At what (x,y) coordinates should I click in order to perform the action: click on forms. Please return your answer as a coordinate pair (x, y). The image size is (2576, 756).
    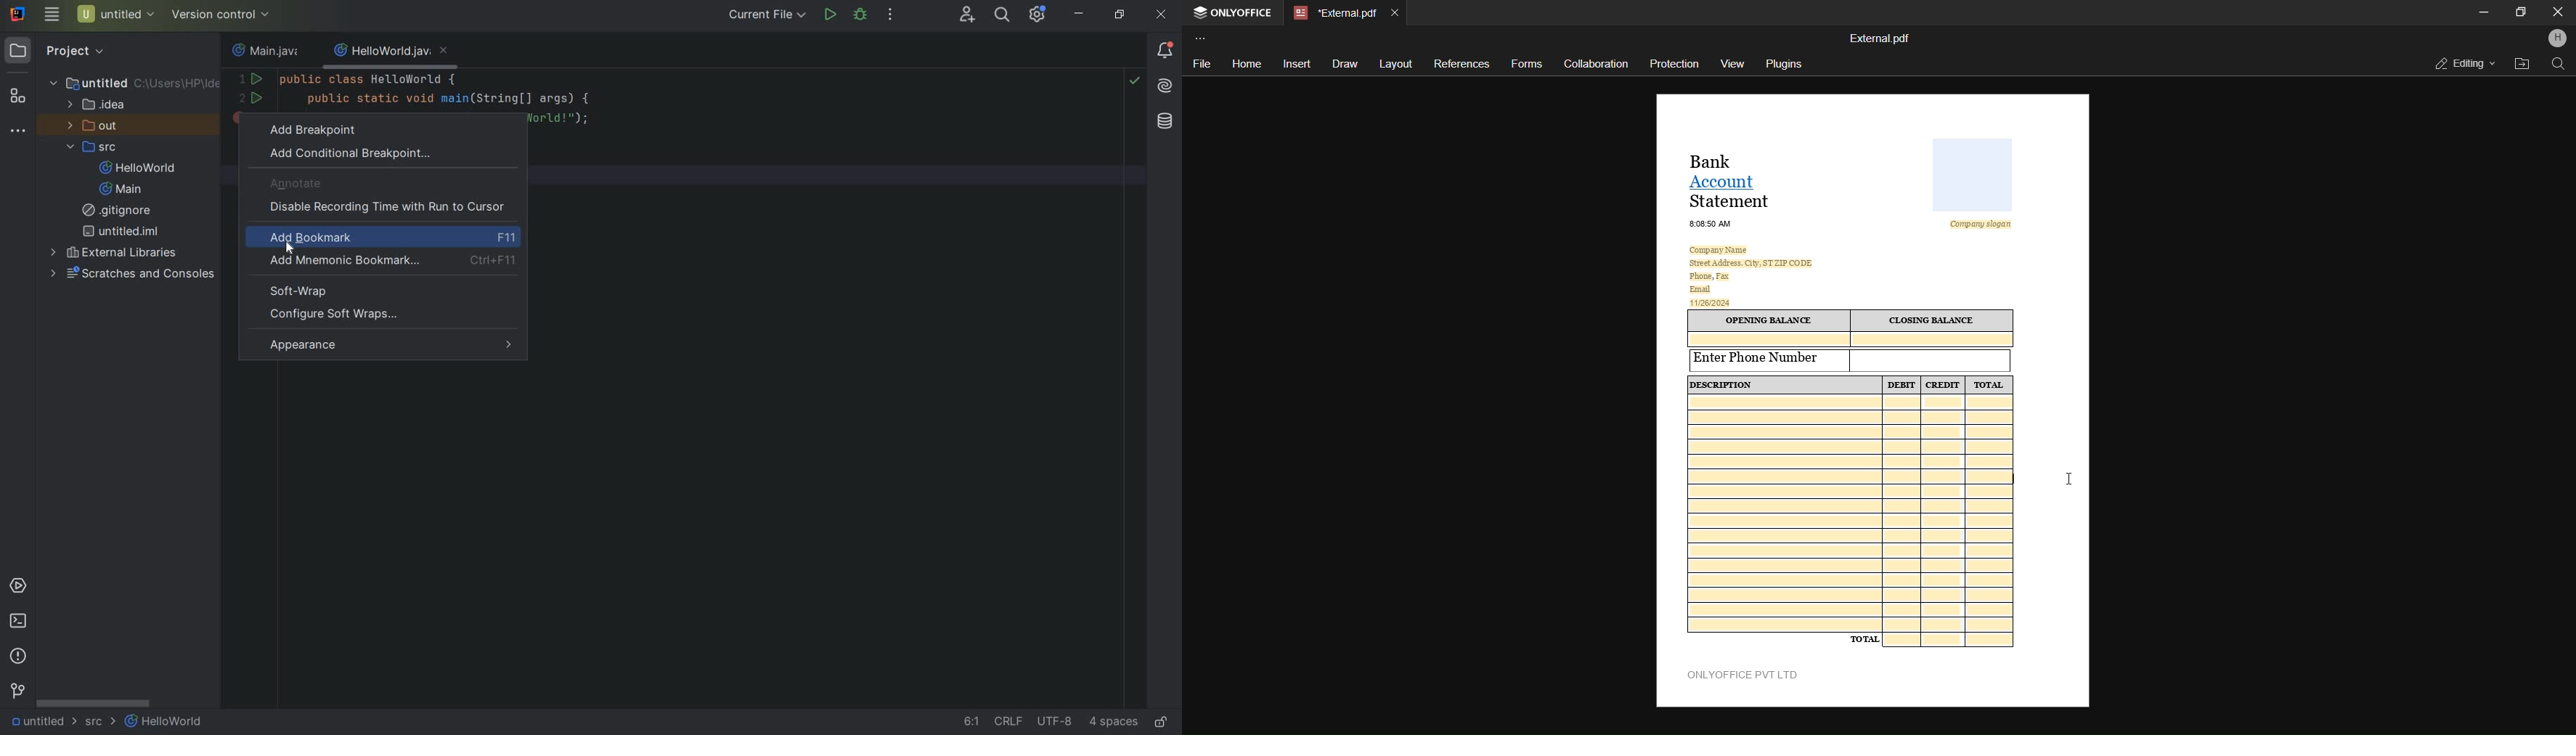
    Looking at the image, I should click on (1527, 65).